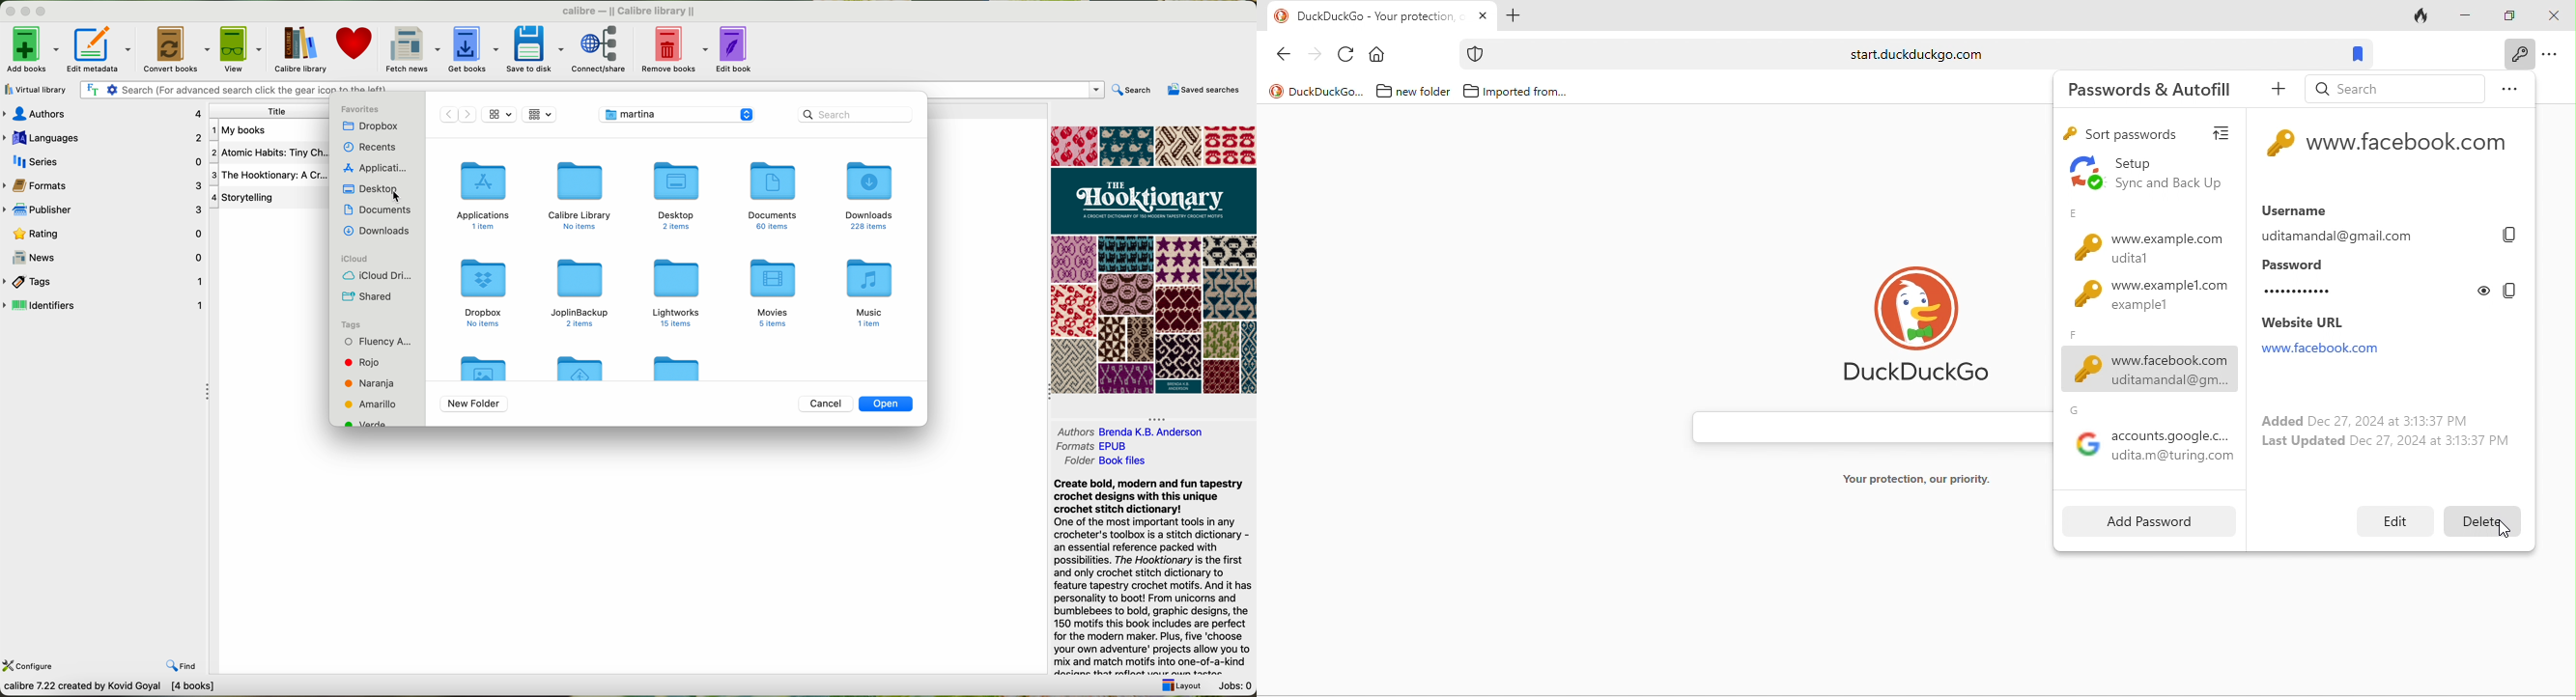 The image size is (2576, 700). What do you see at coordinates (1149, 461) in the screenshot?
I see `Book File` at bounding box center [1149, 461].